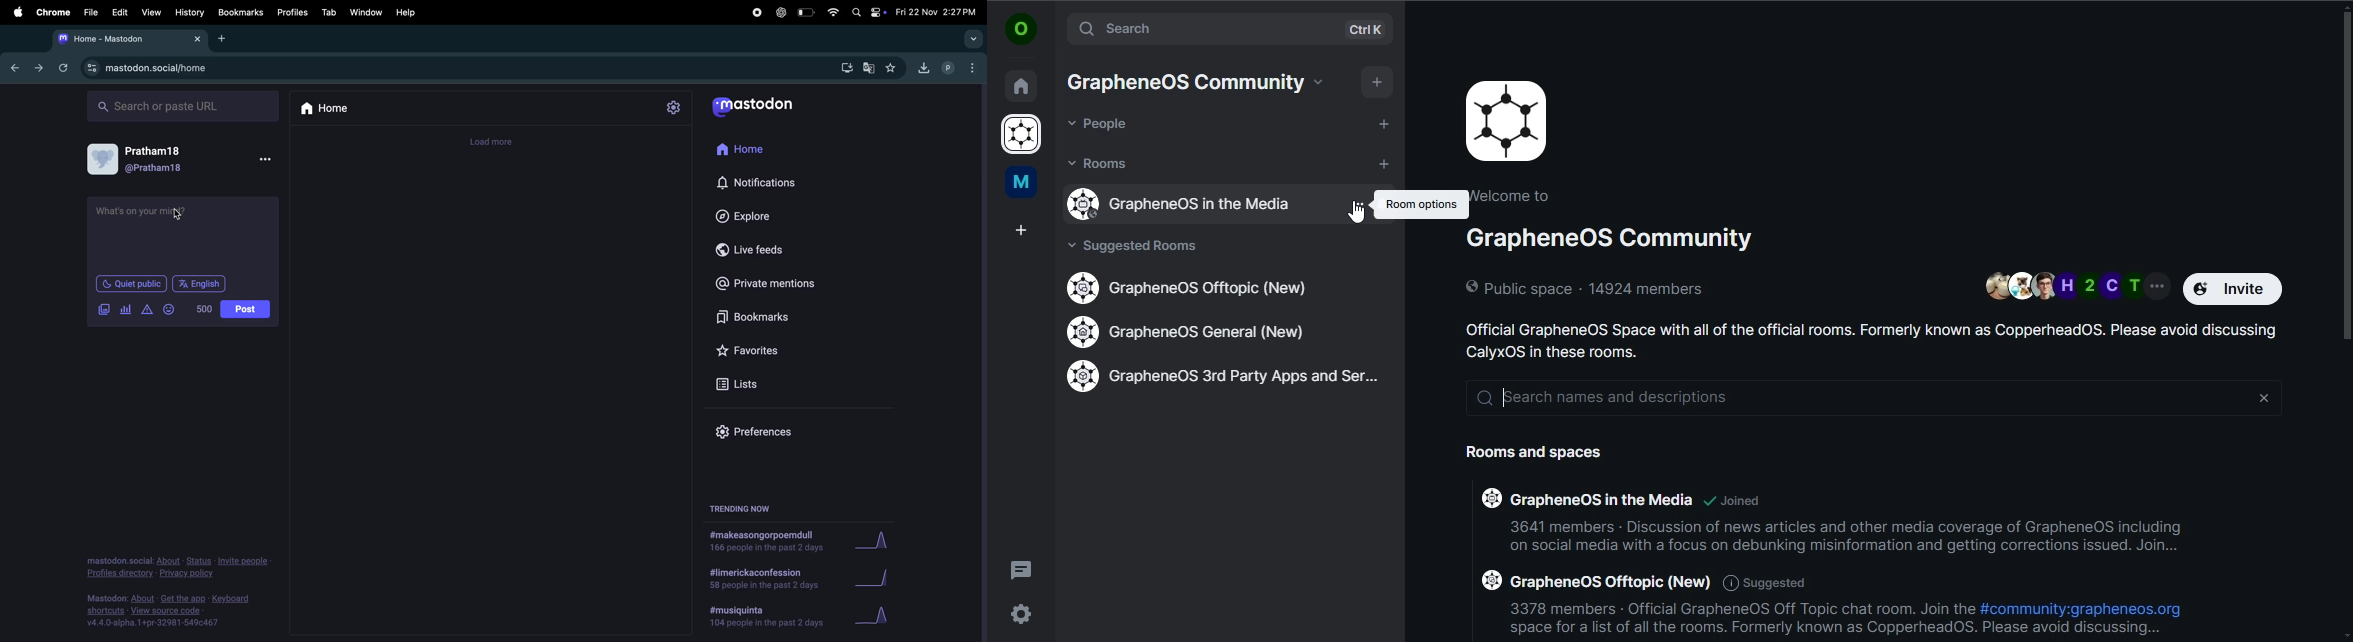 The height and width of the screenshot is (644, 2380). What do you see at coordinates (178, 568) in the screenshot?
I see `privacy an policy` at bounding box center [178, 568].